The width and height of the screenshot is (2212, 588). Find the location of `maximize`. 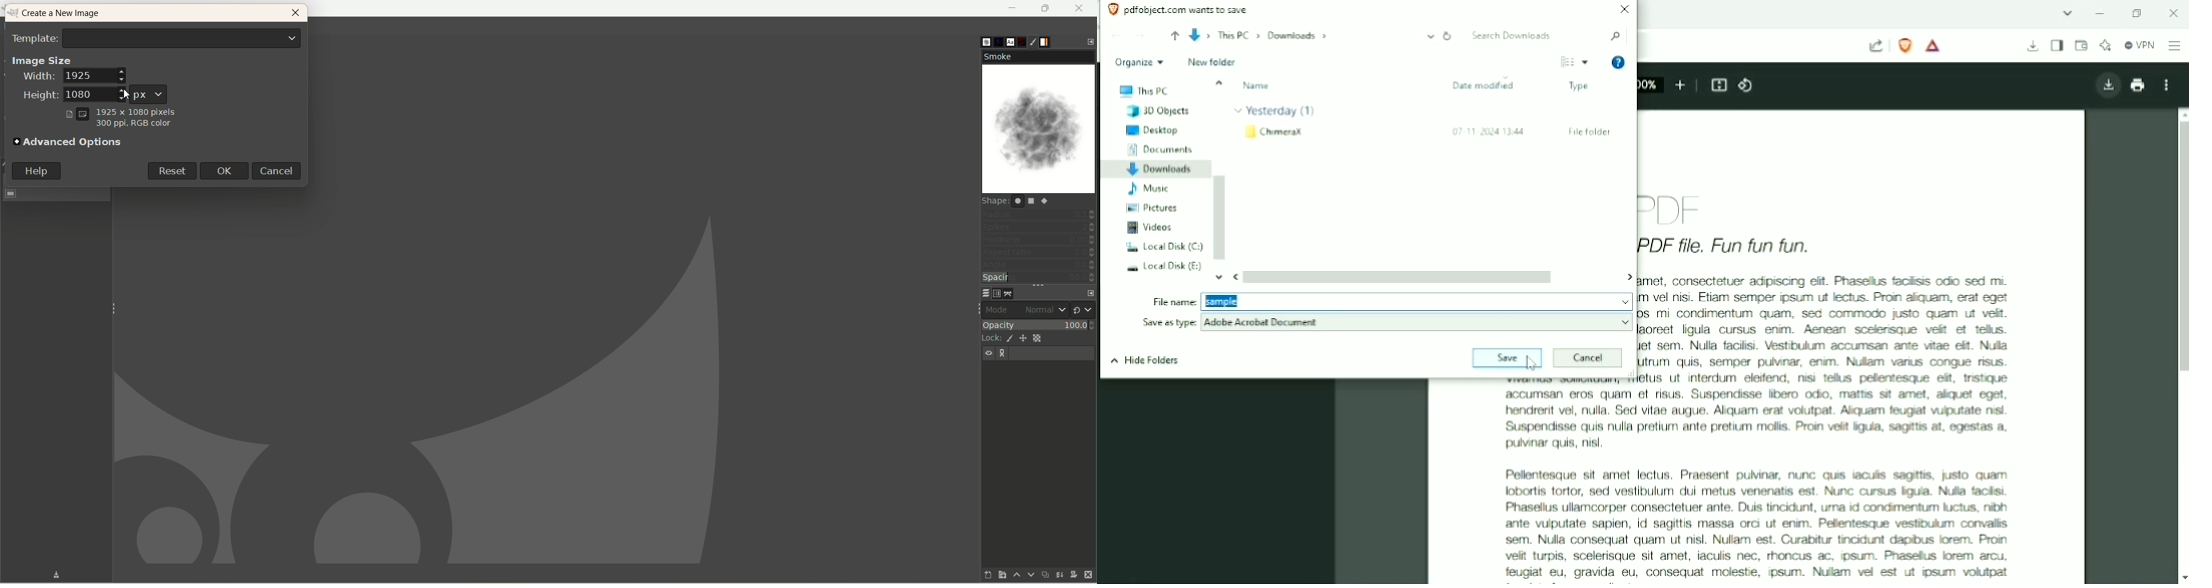

maximize is located at coordinates (1046, 9).